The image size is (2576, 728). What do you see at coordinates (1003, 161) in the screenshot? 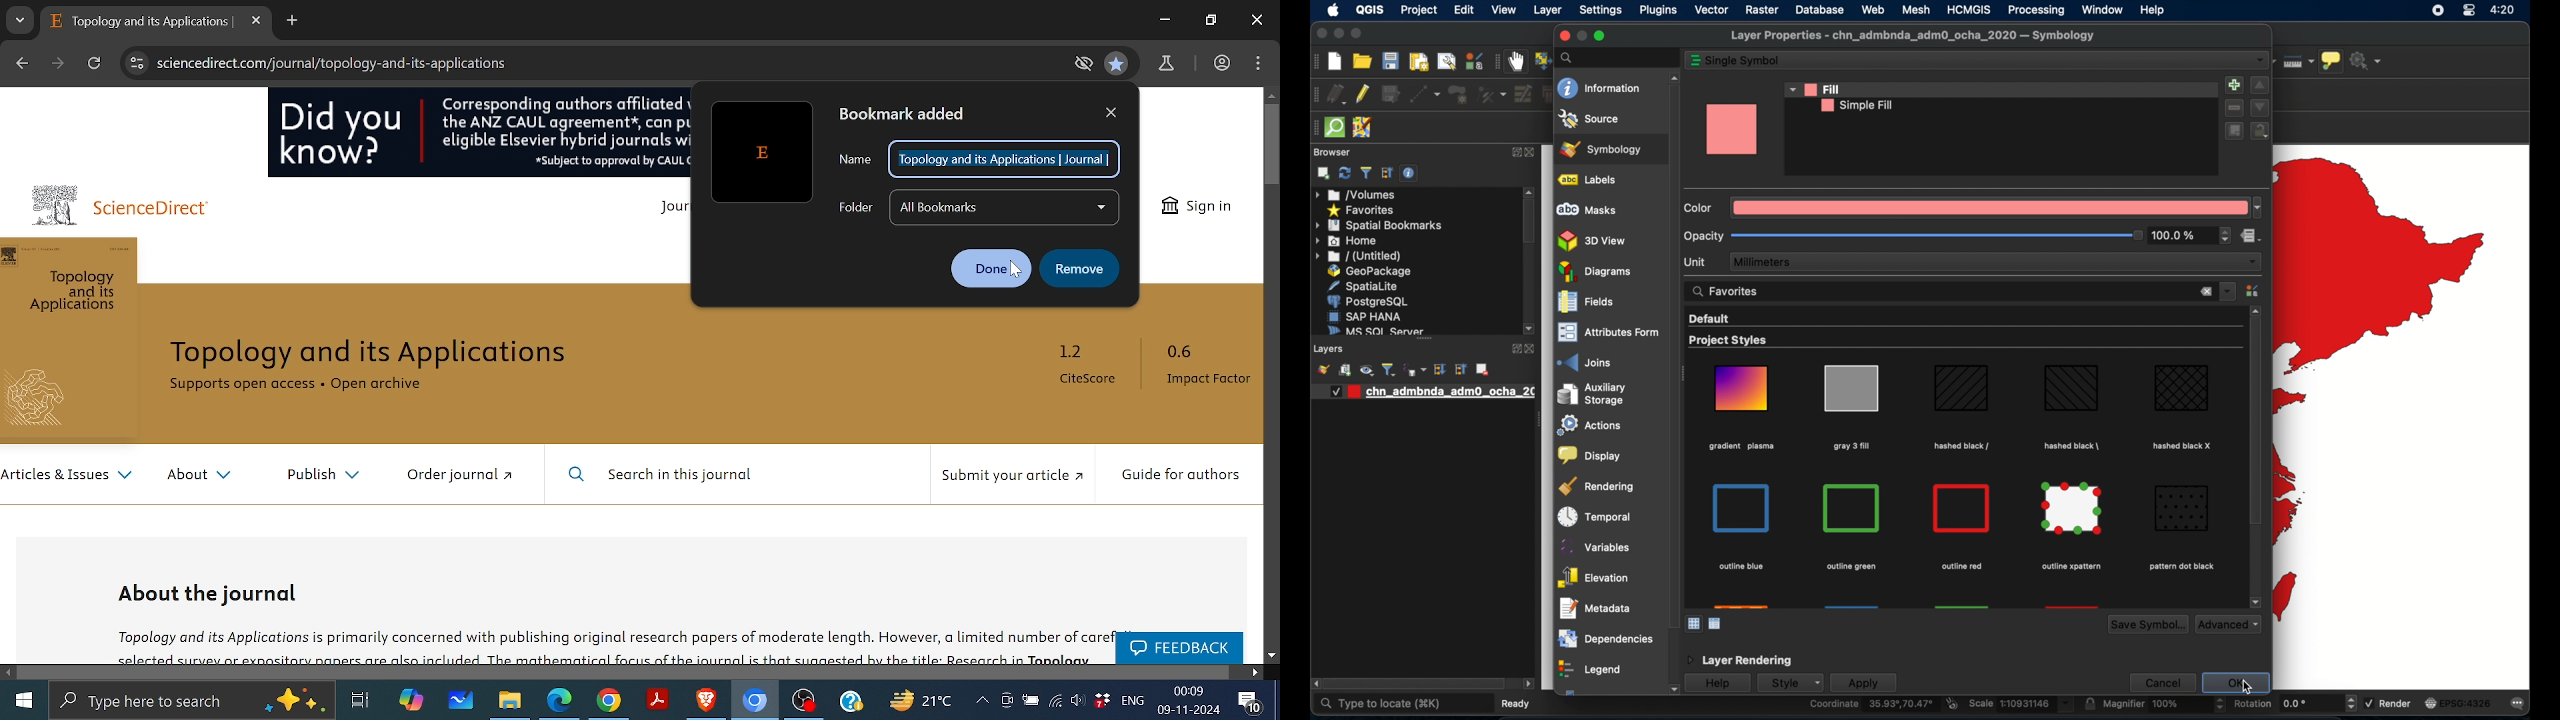
I see `Topology and its Applications | Journal |` at bounding box center [1003, 161].